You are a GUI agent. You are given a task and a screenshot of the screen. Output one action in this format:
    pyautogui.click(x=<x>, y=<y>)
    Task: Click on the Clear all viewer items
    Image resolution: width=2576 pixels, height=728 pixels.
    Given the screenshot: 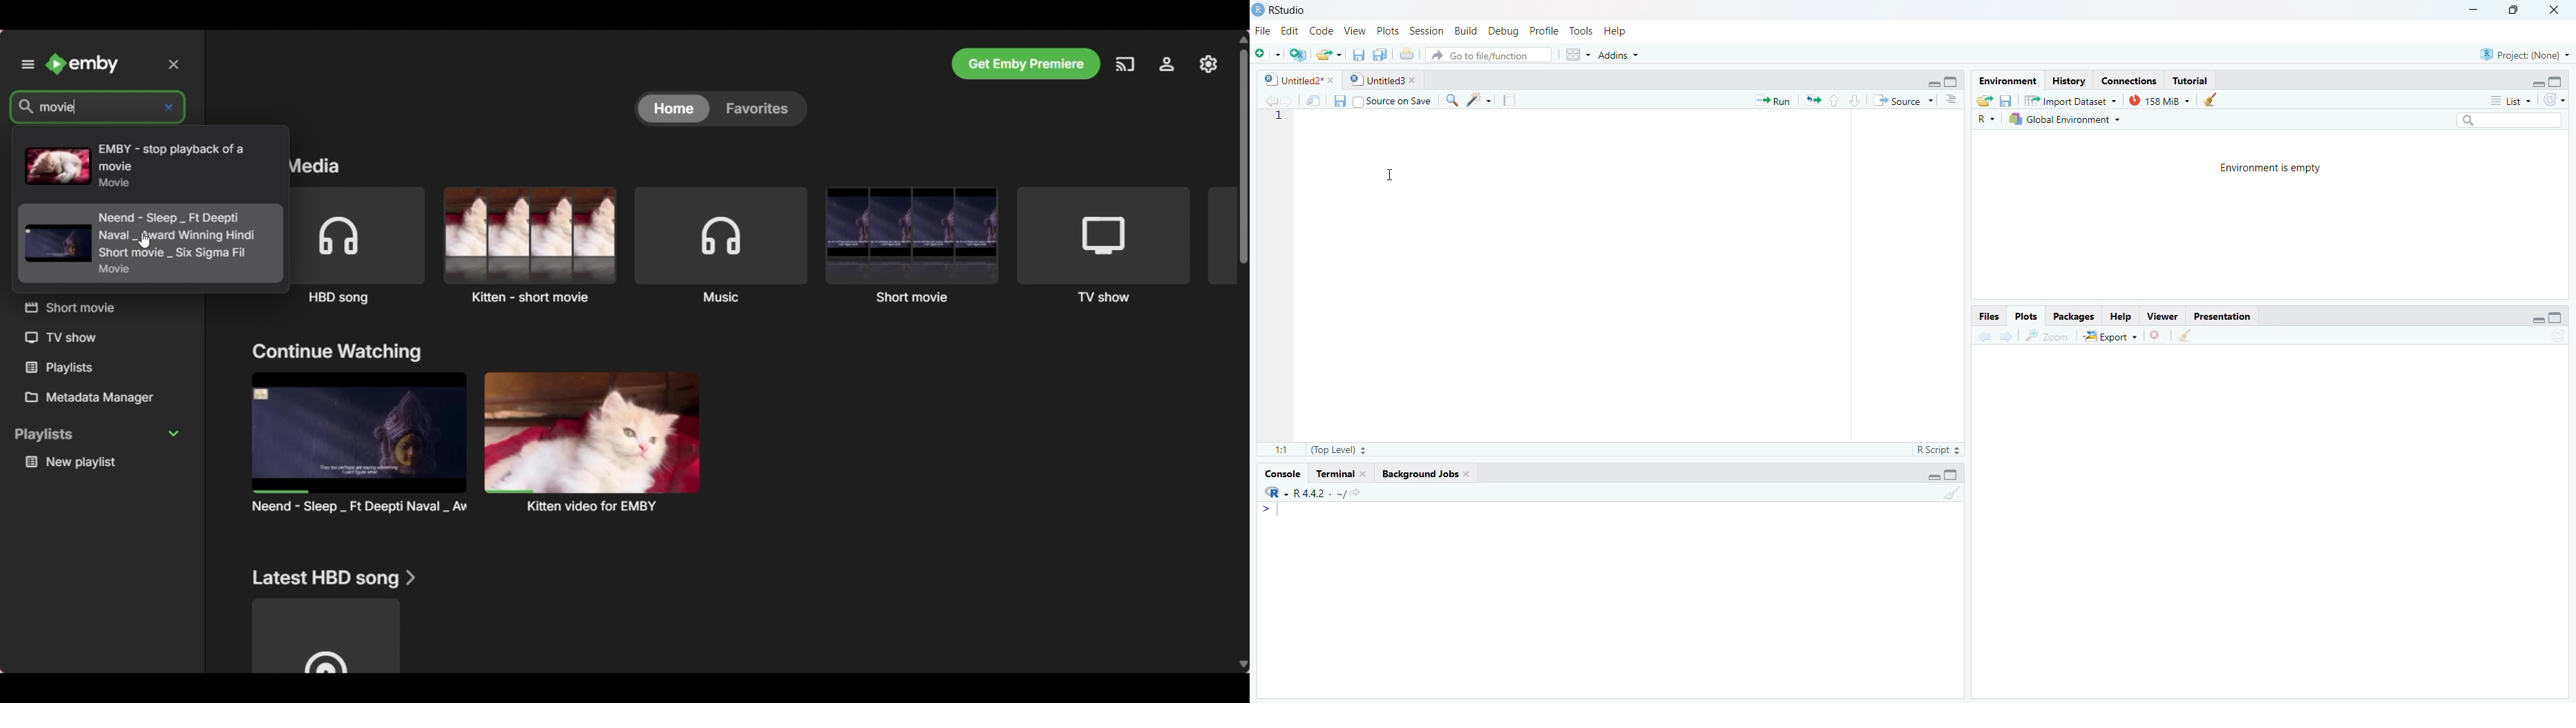 What is the action you would take?
    pyautogui.click(x=2193, y=338)
    